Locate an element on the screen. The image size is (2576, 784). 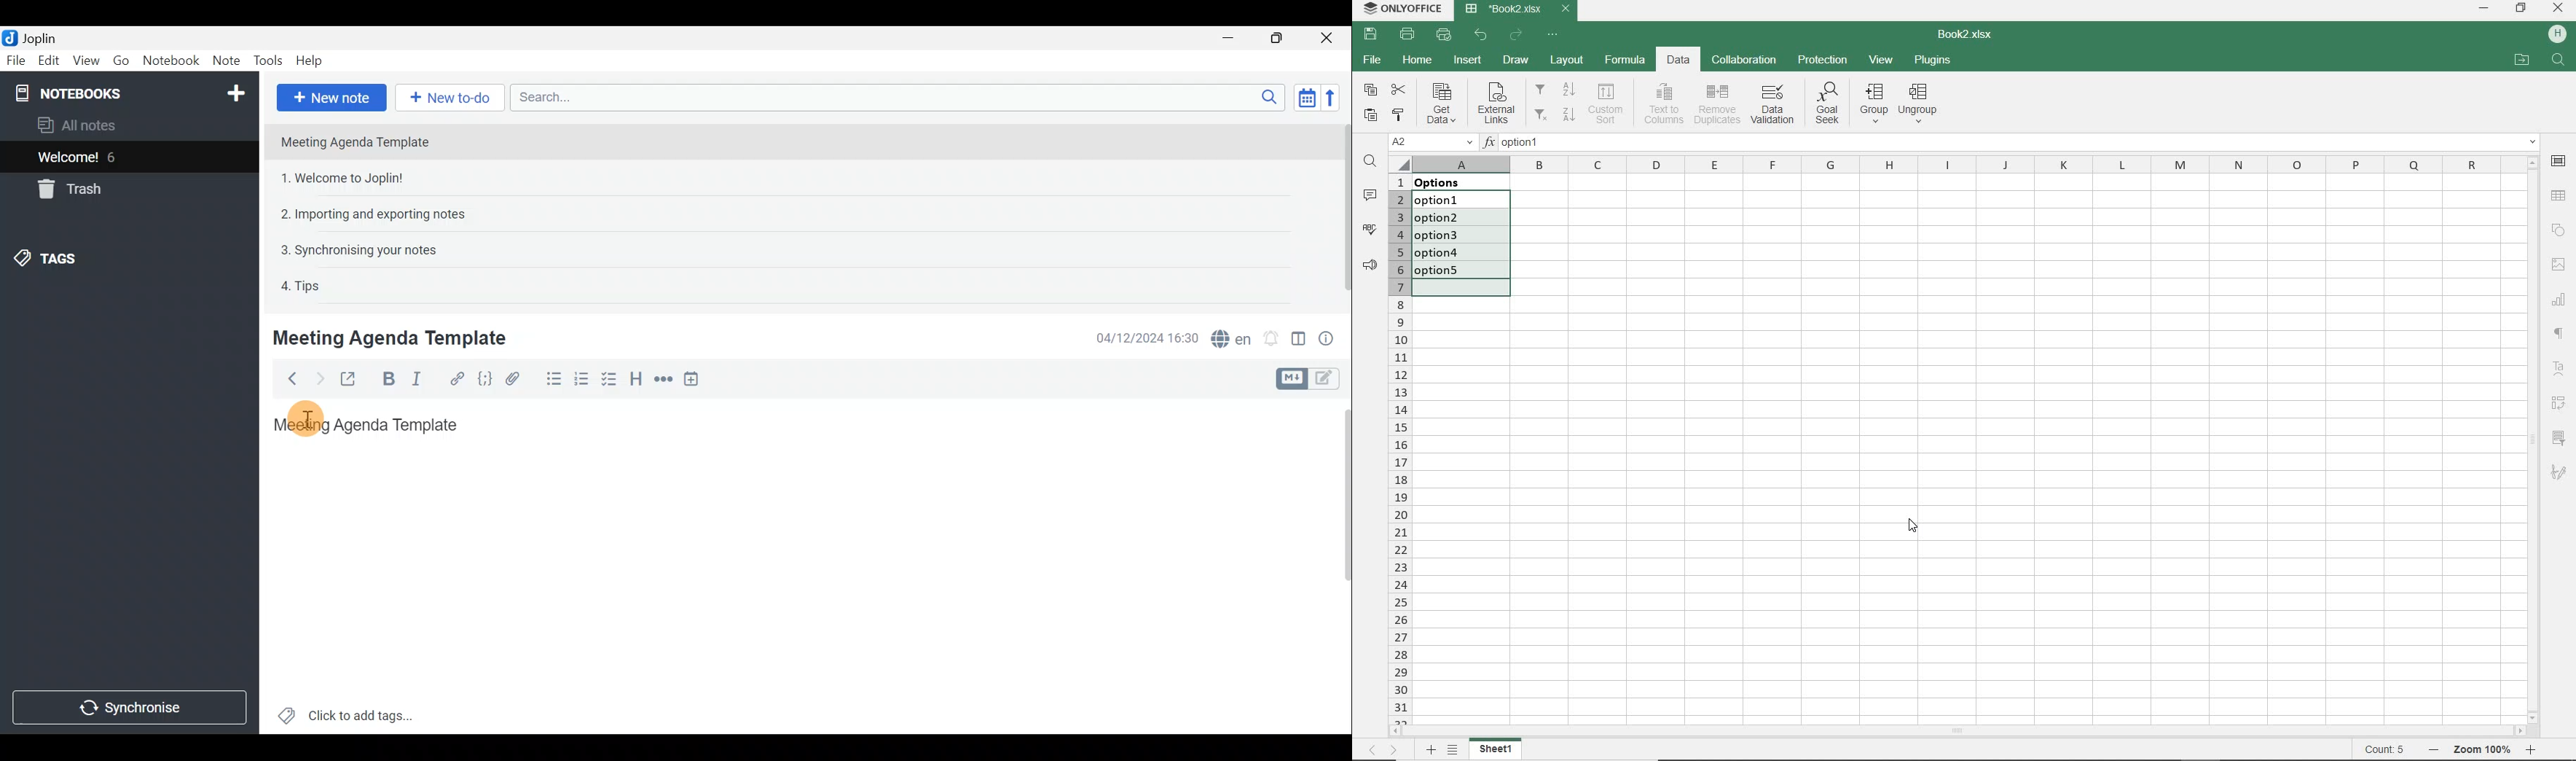
FIND is located at coordinates (1369, 161).